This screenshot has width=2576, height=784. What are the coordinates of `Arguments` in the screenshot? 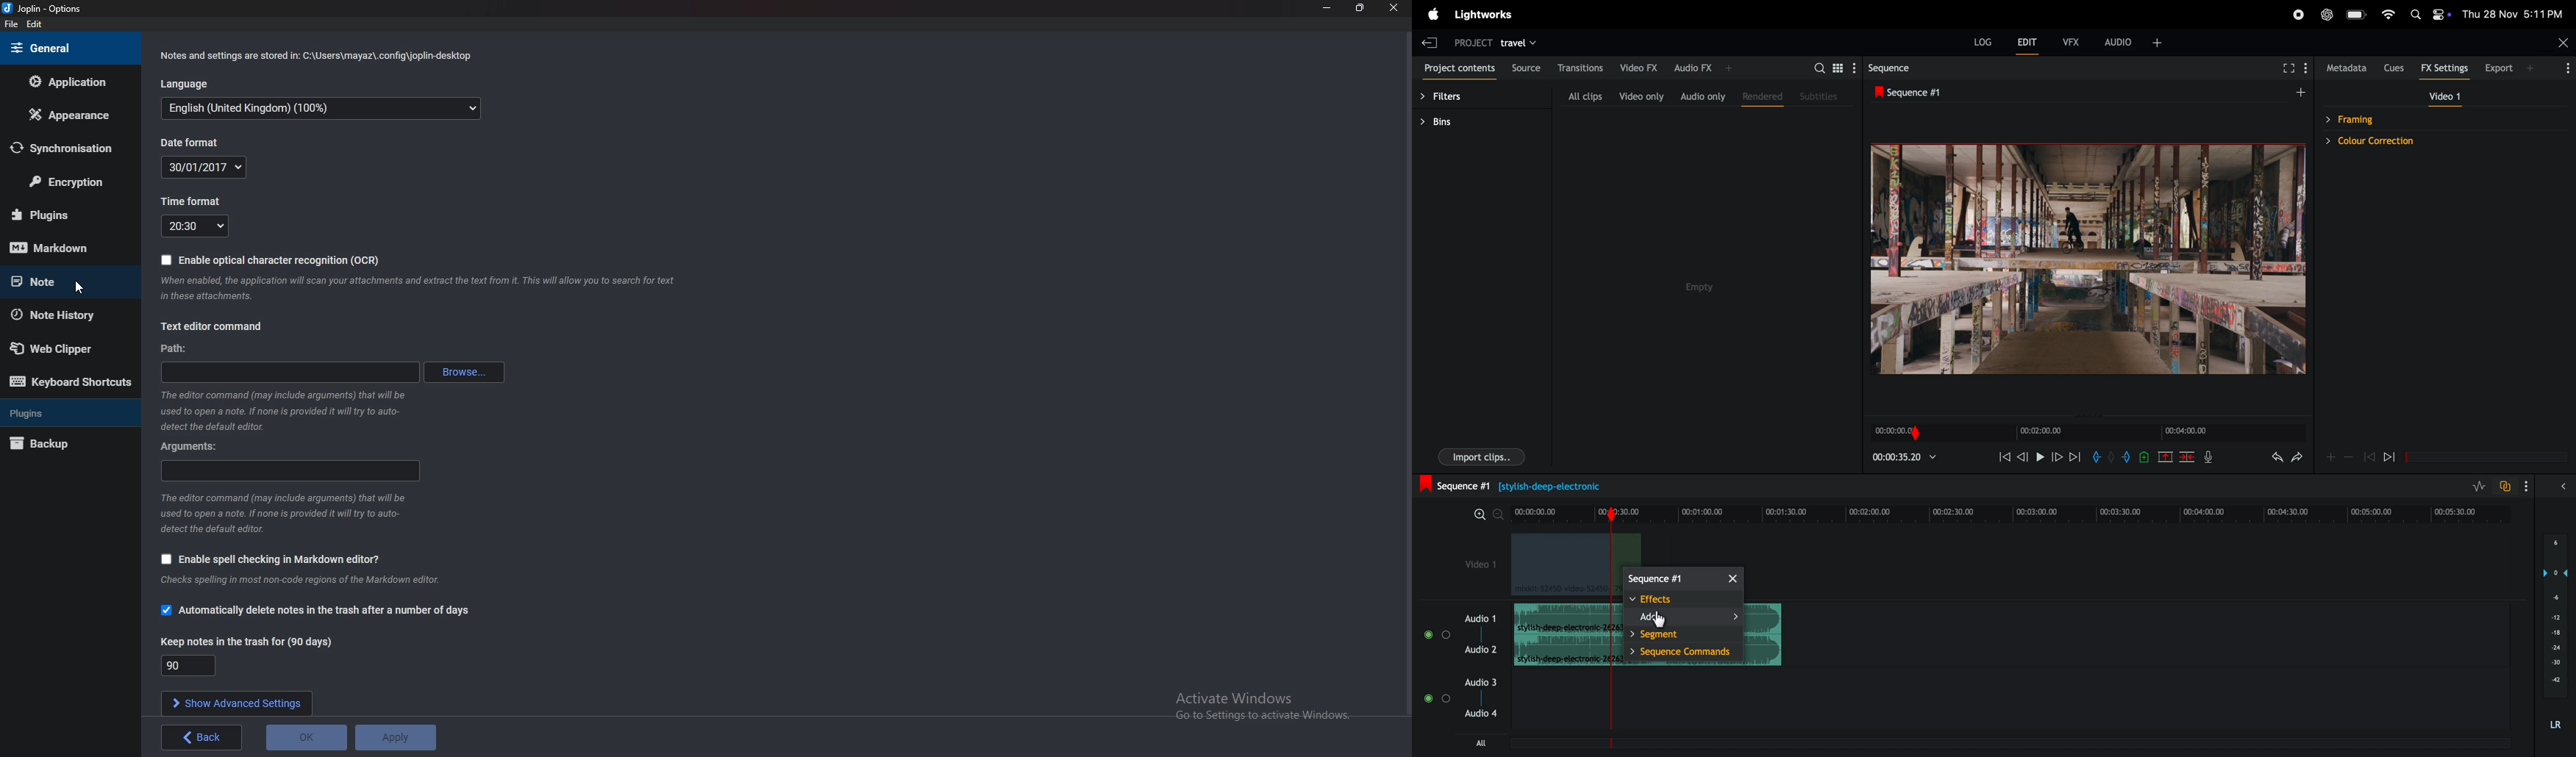 It's located at (188, 447).